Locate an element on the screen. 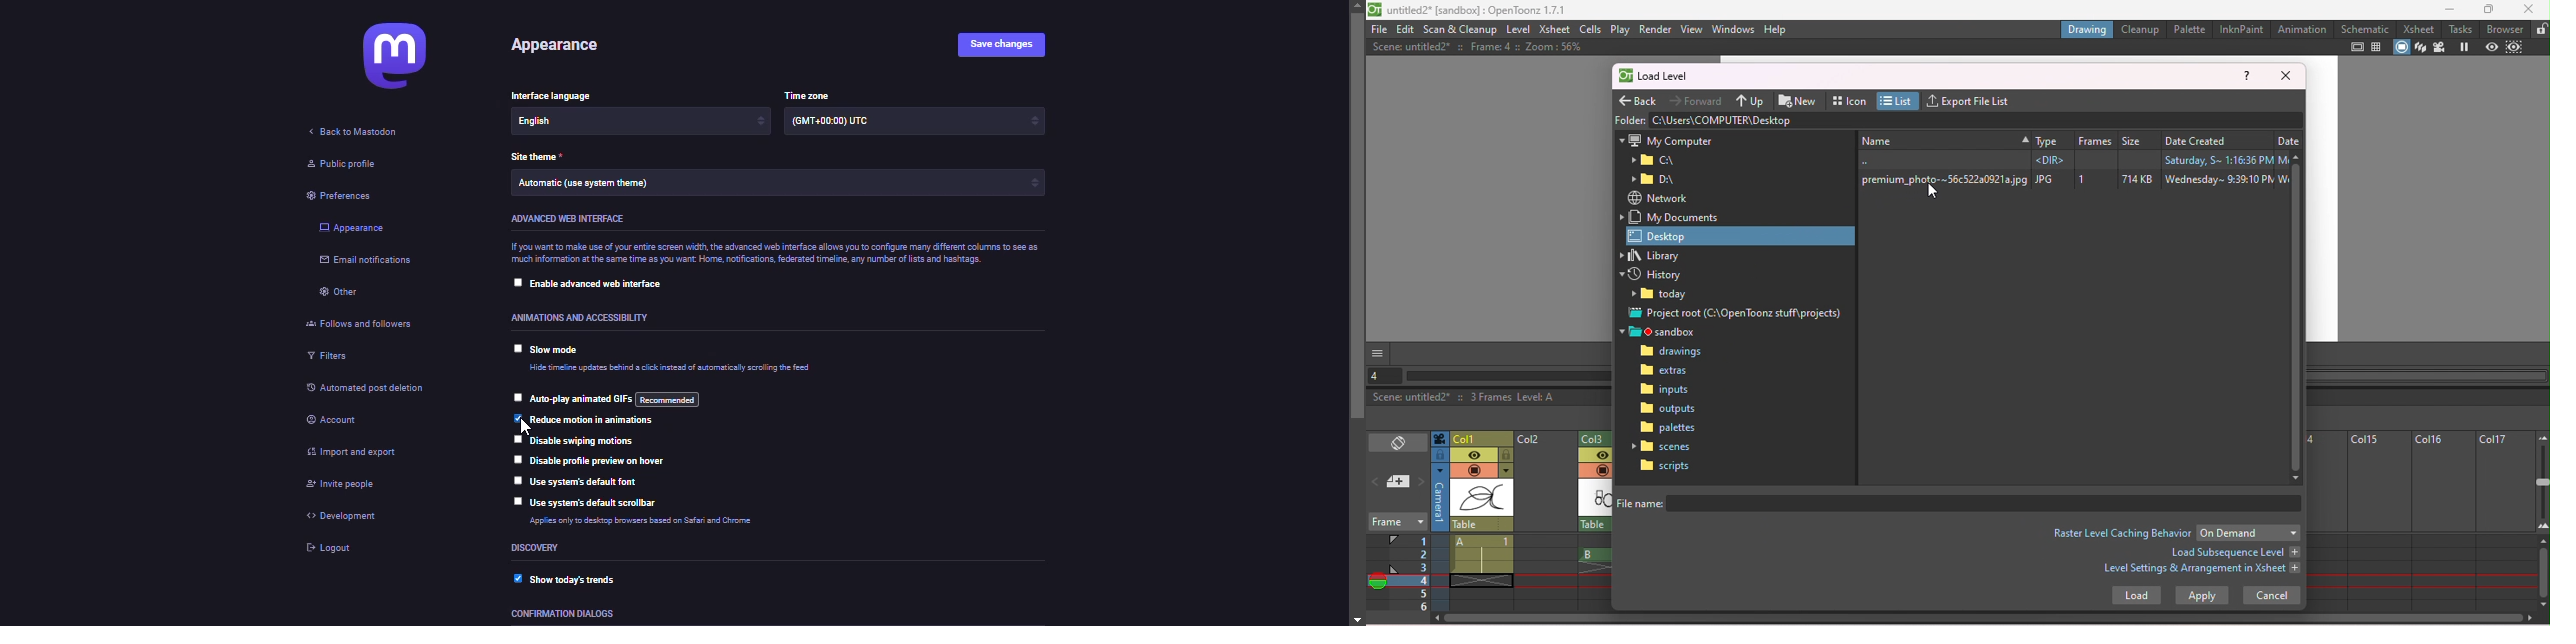  cell is located at coordinates (1479, 580).